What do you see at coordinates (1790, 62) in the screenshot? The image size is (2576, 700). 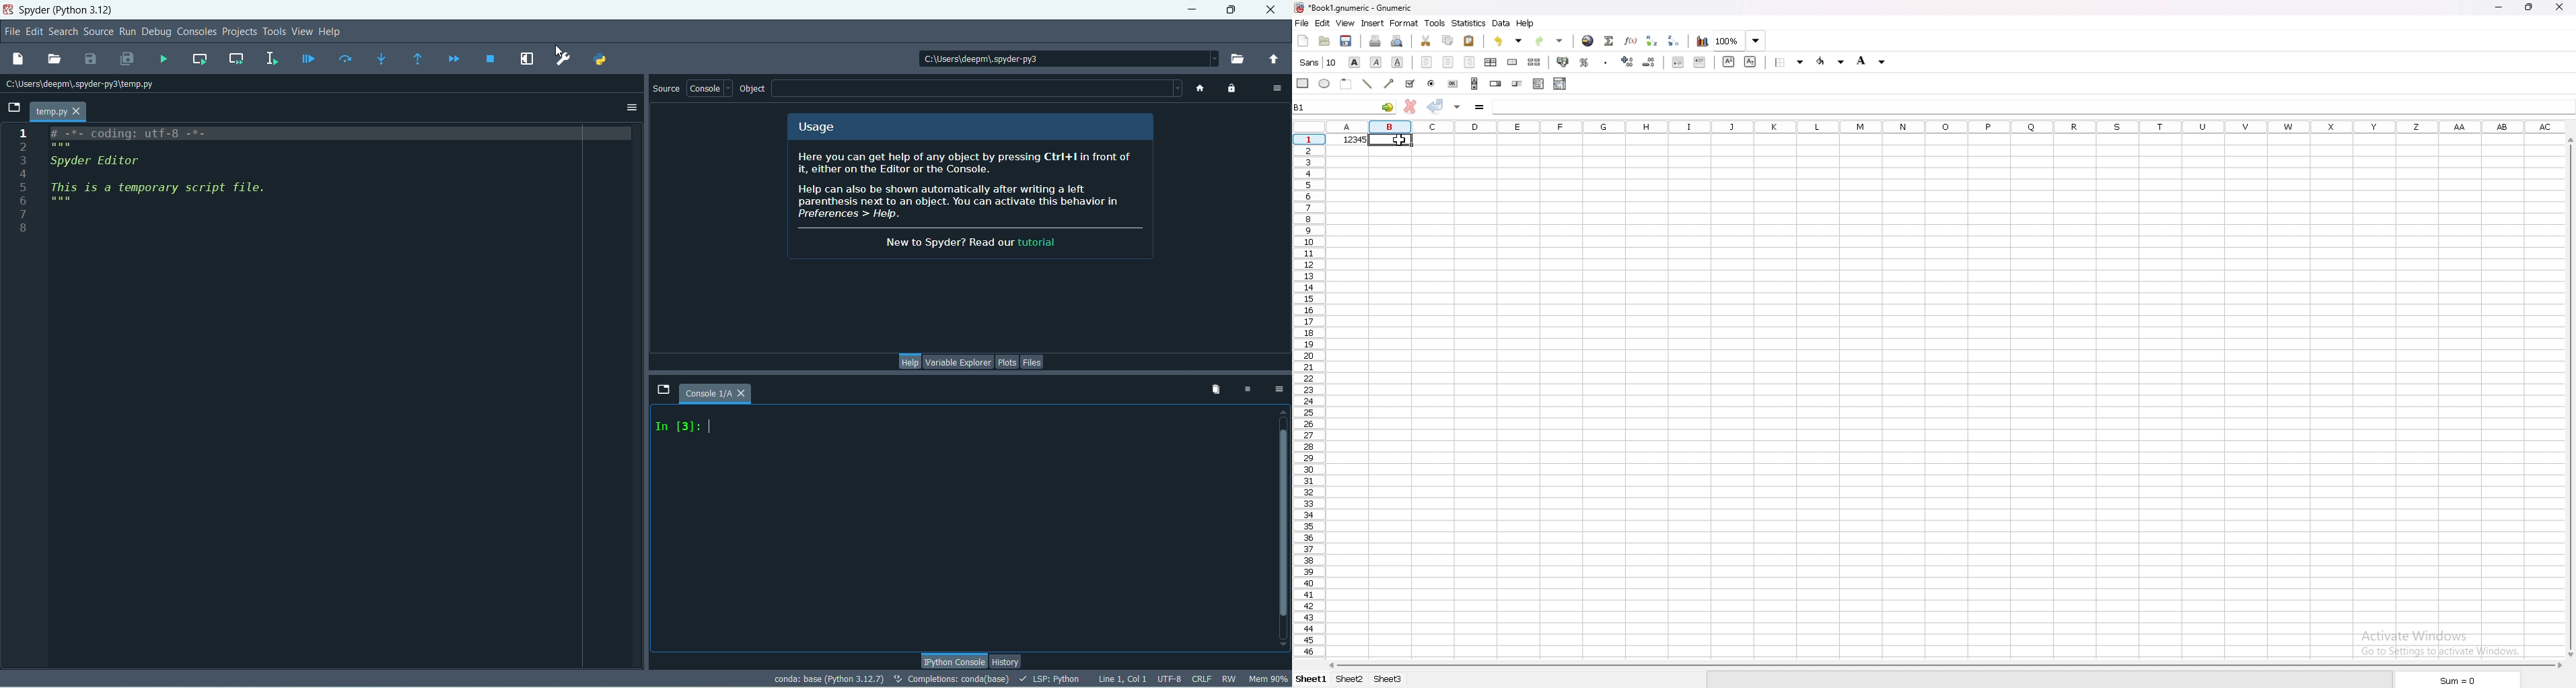 I see `border` at bounding box center [1790, 62].